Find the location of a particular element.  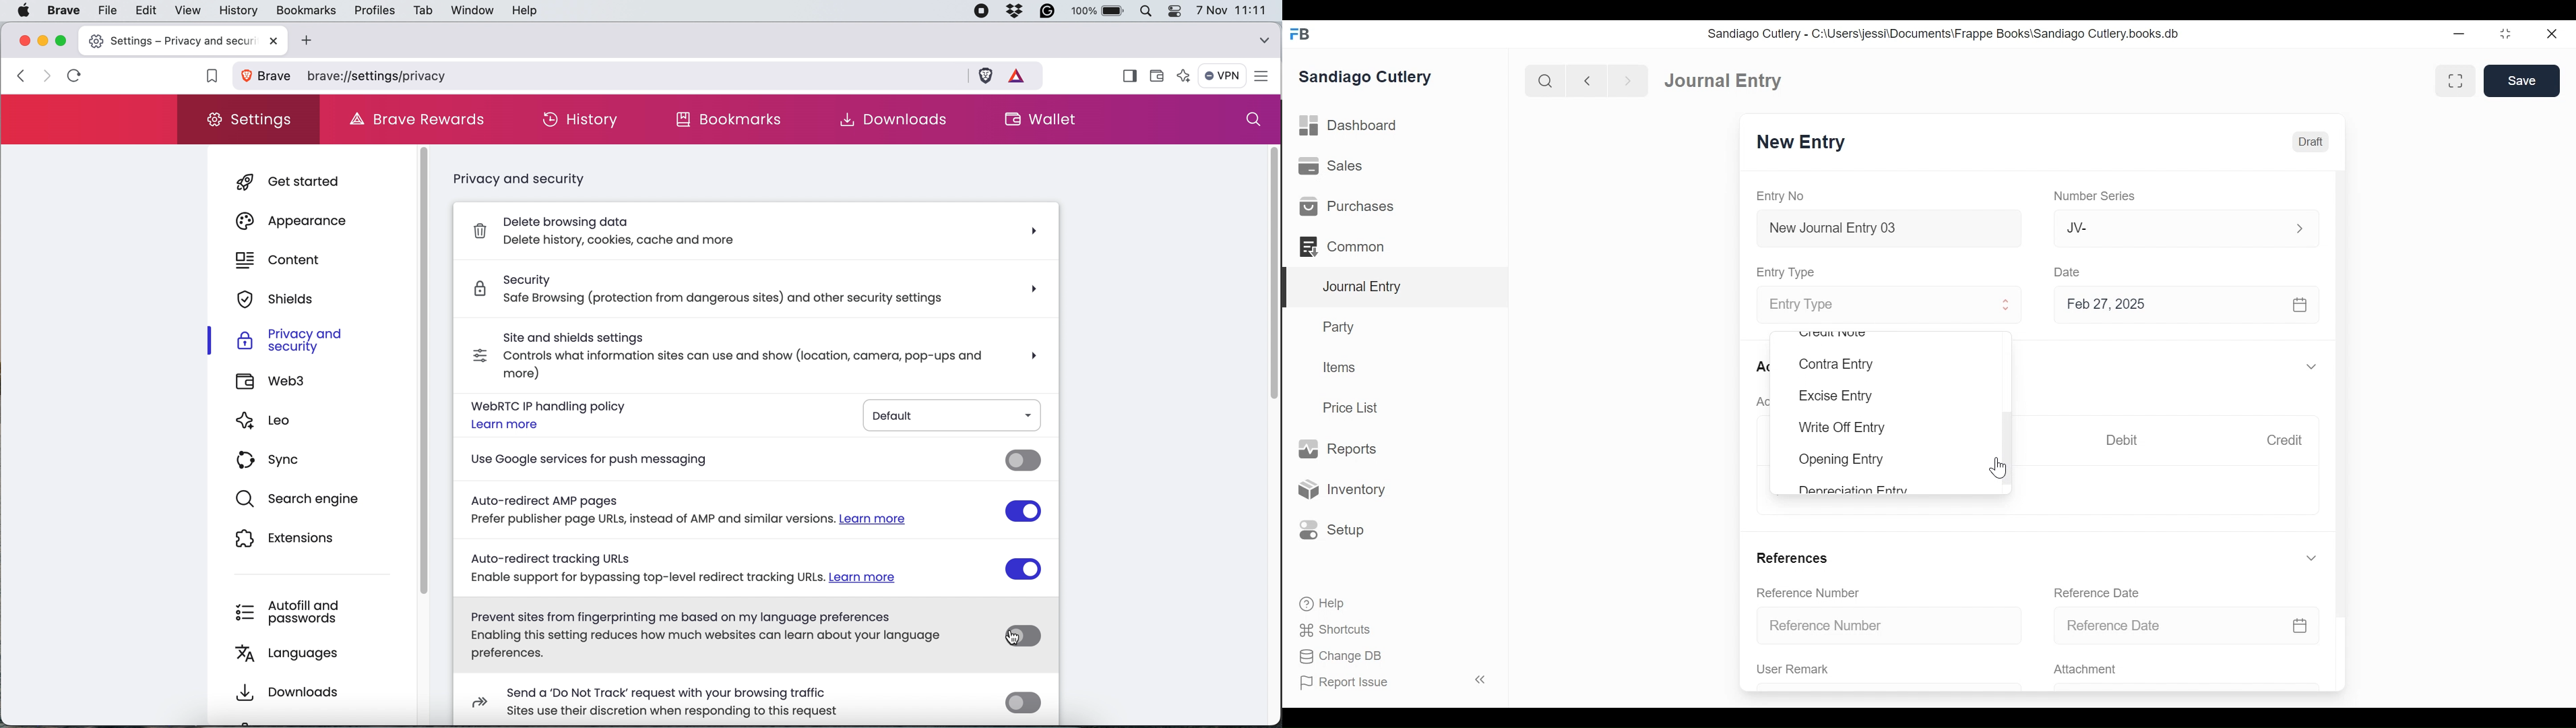

wallet is located at coordinates (1057, 122).